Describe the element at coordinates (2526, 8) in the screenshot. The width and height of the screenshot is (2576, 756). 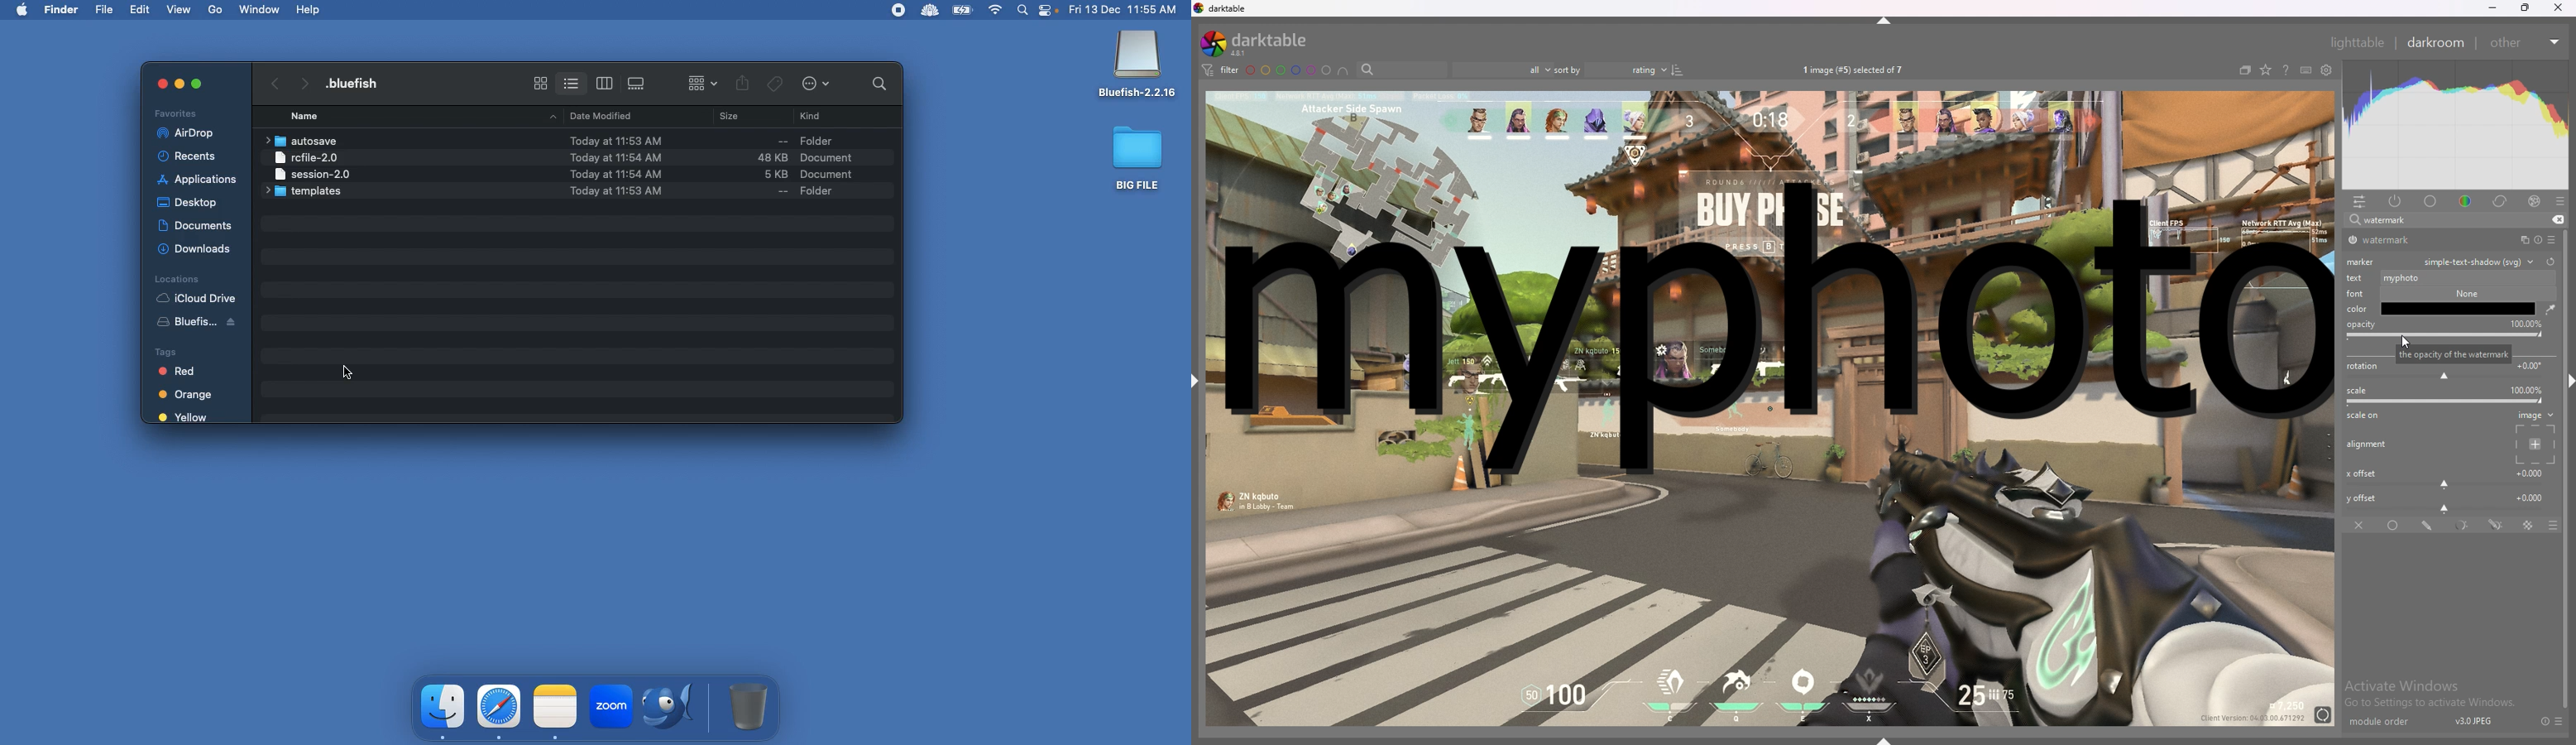
I see `resize` at that location.